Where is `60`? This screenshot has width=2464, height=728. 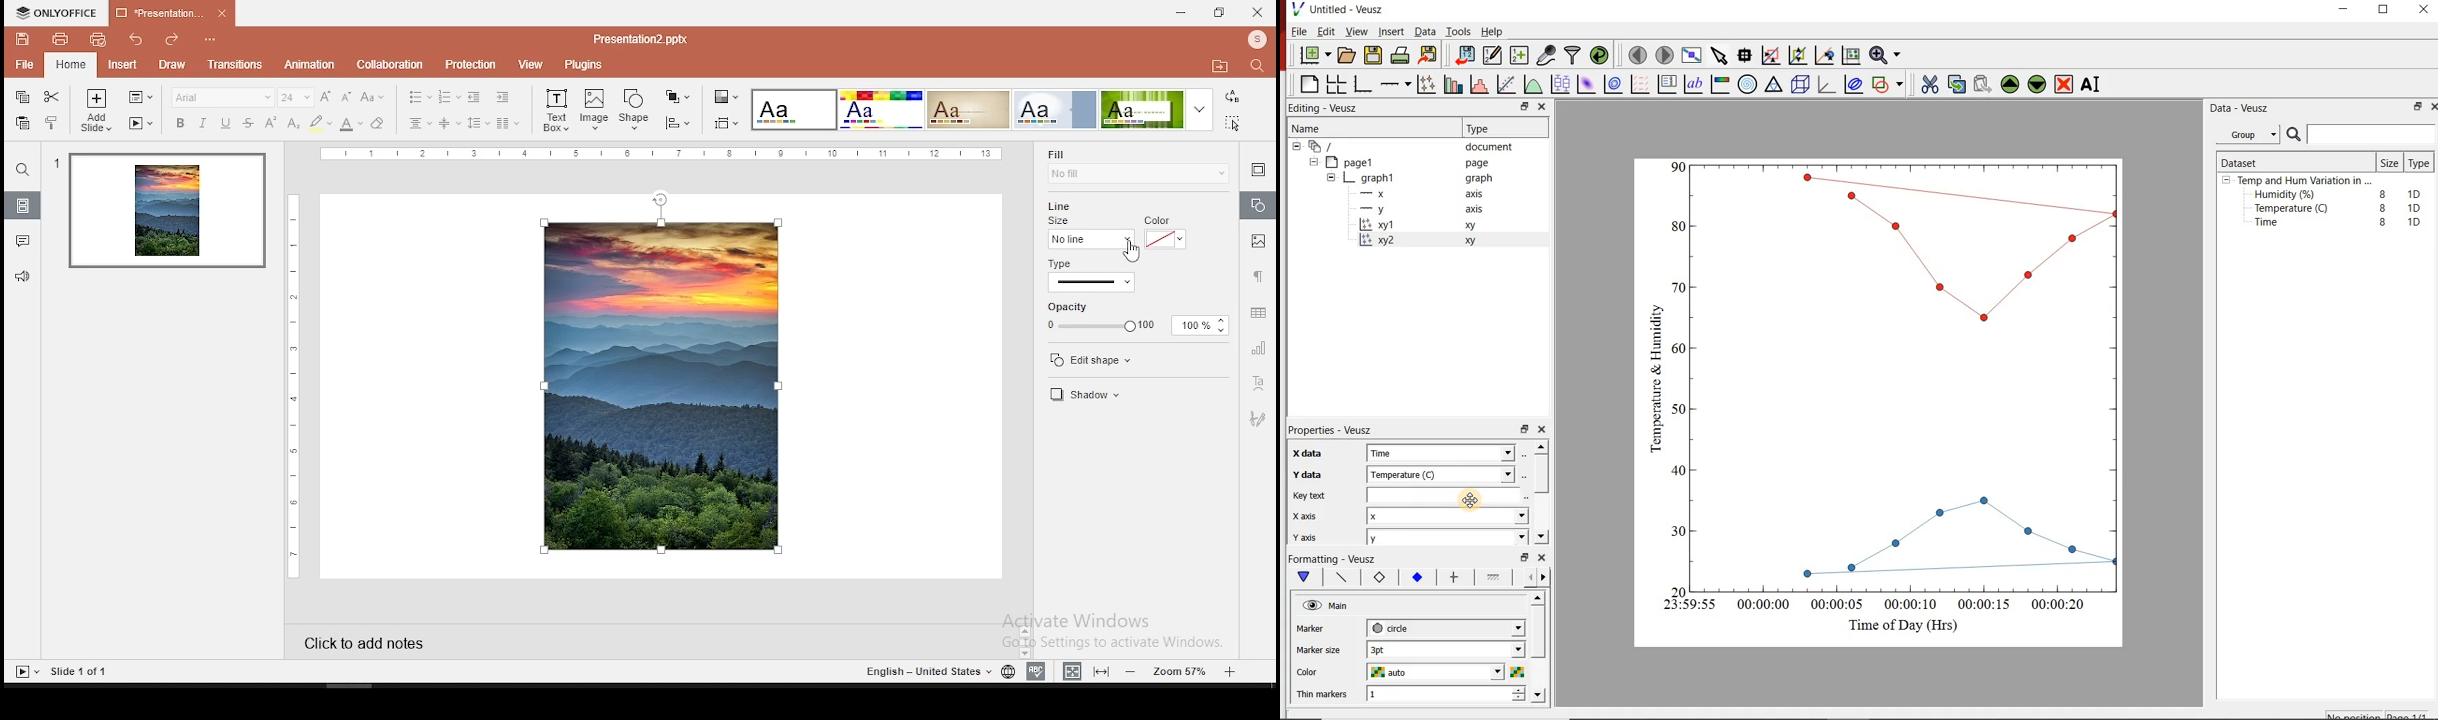 60 is located at coordinates (1679, 350).